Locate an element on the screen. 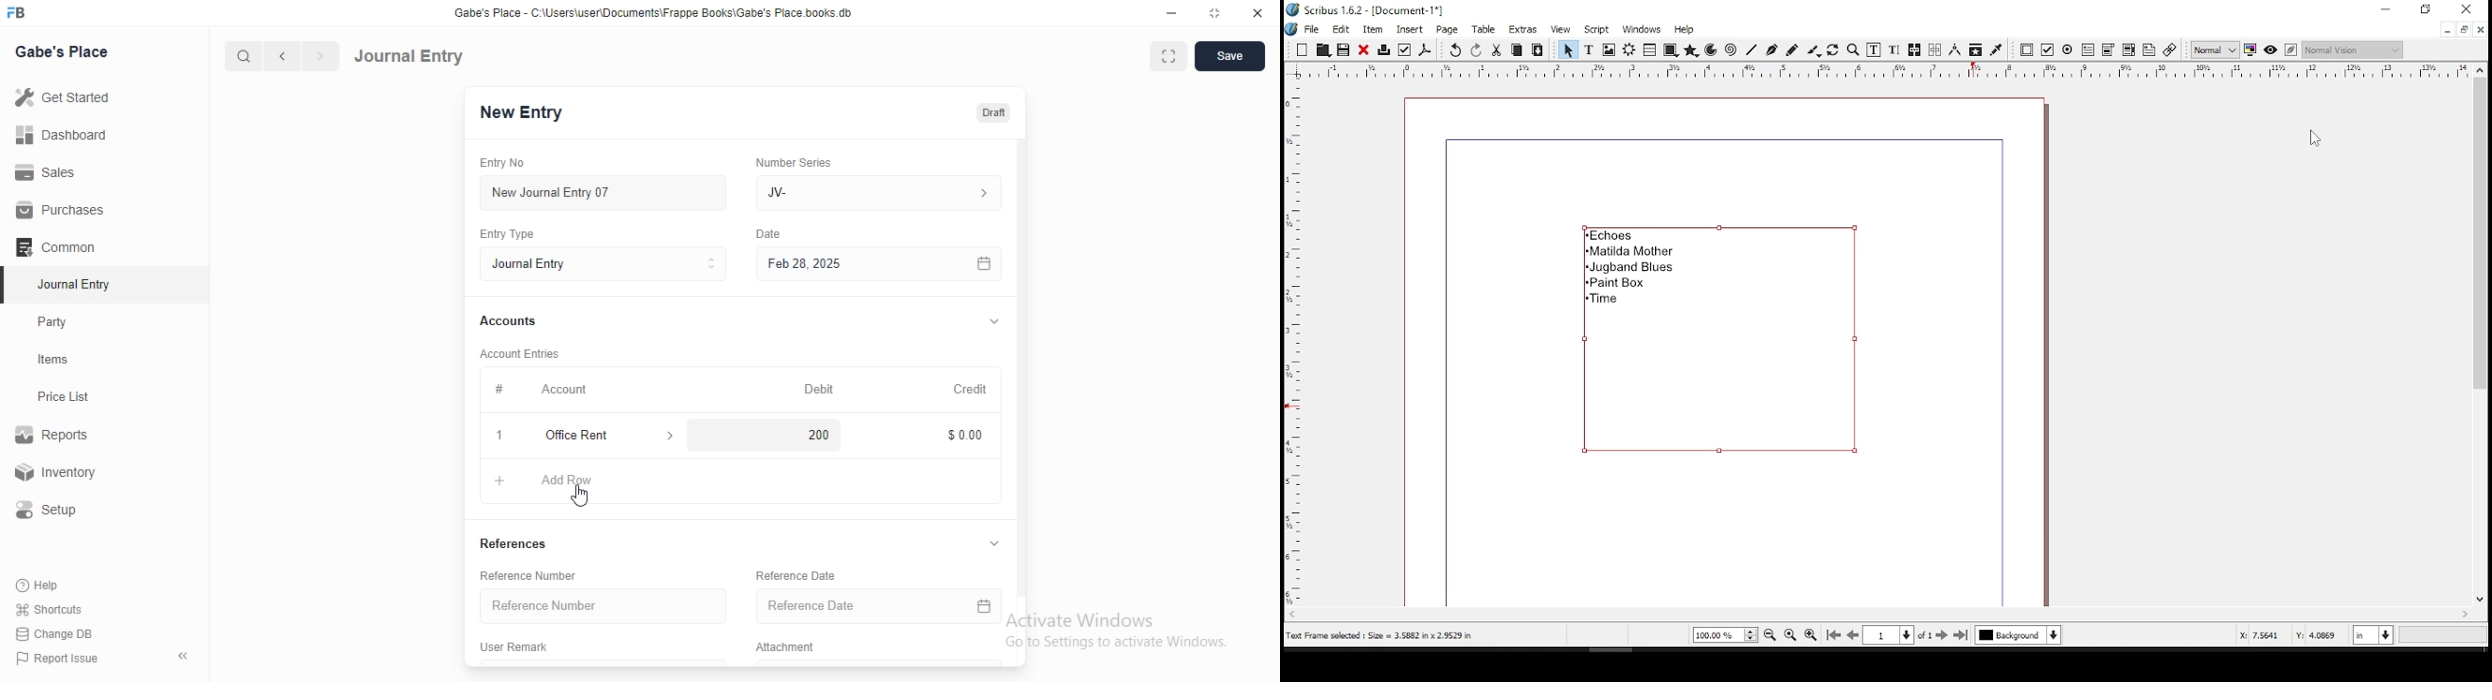  first page is located at coordinates (1836, 636).